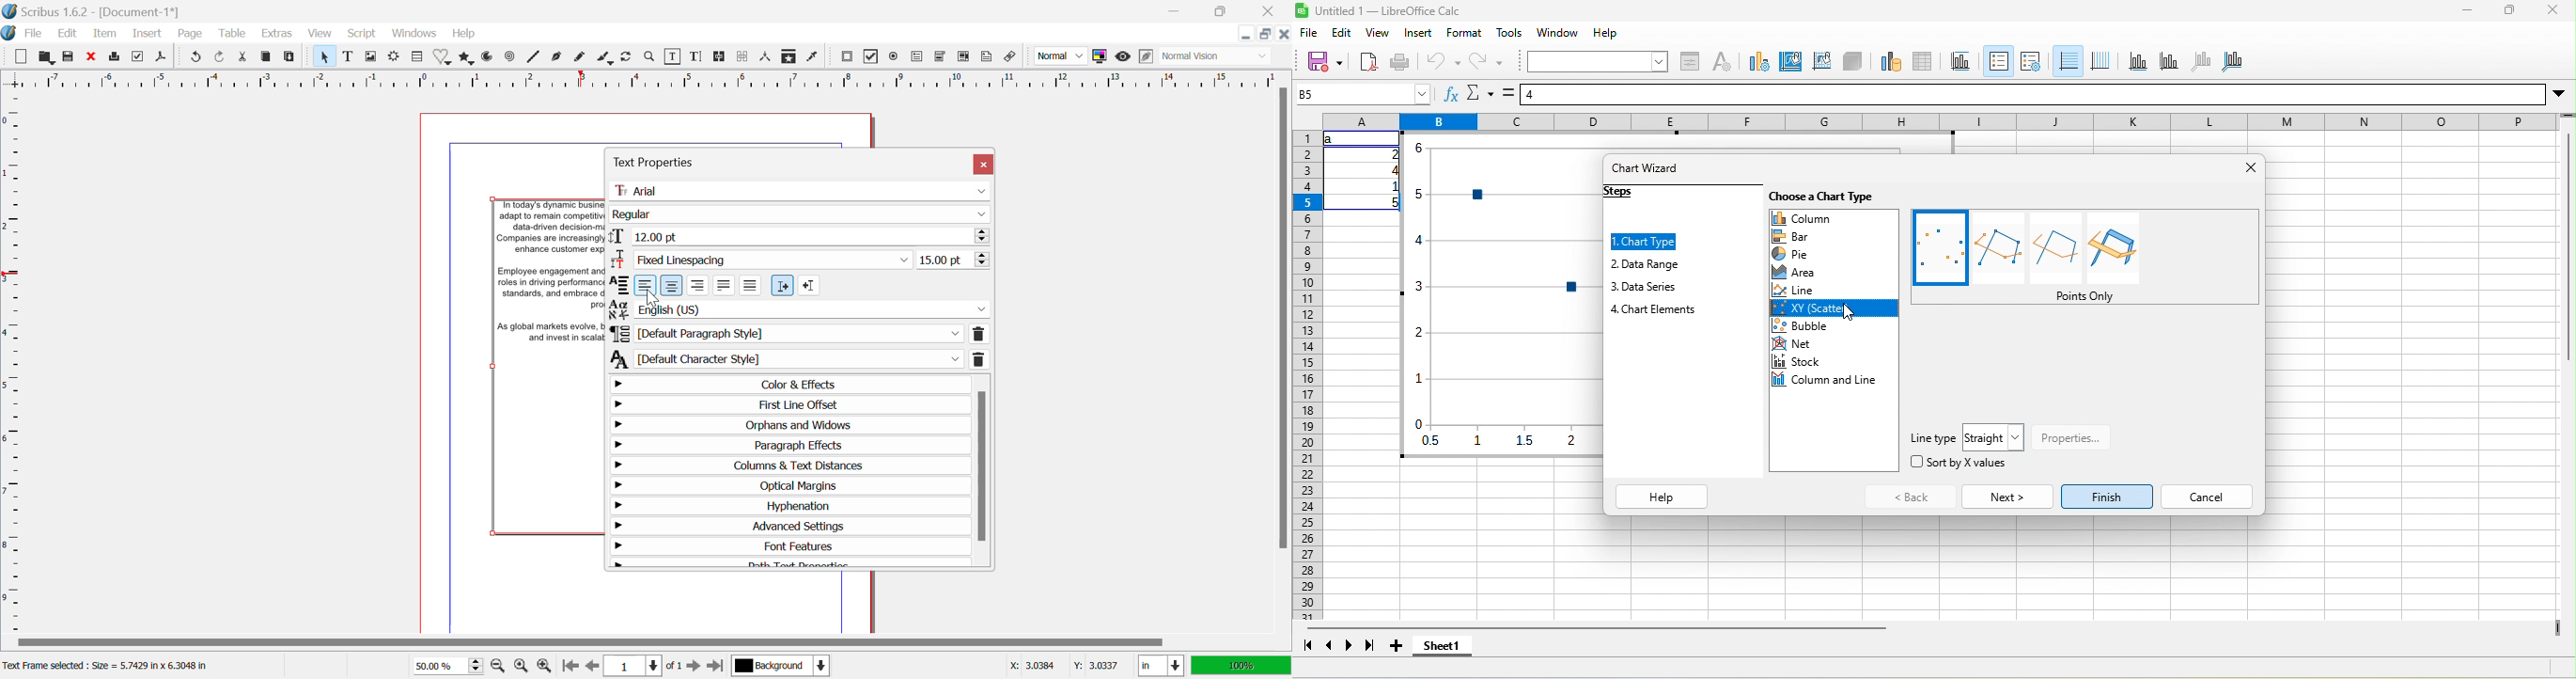 The image size is (2576, 700). Describe the element at coordinates (2085, 296) in the screenshot. I see `points only` at that location.